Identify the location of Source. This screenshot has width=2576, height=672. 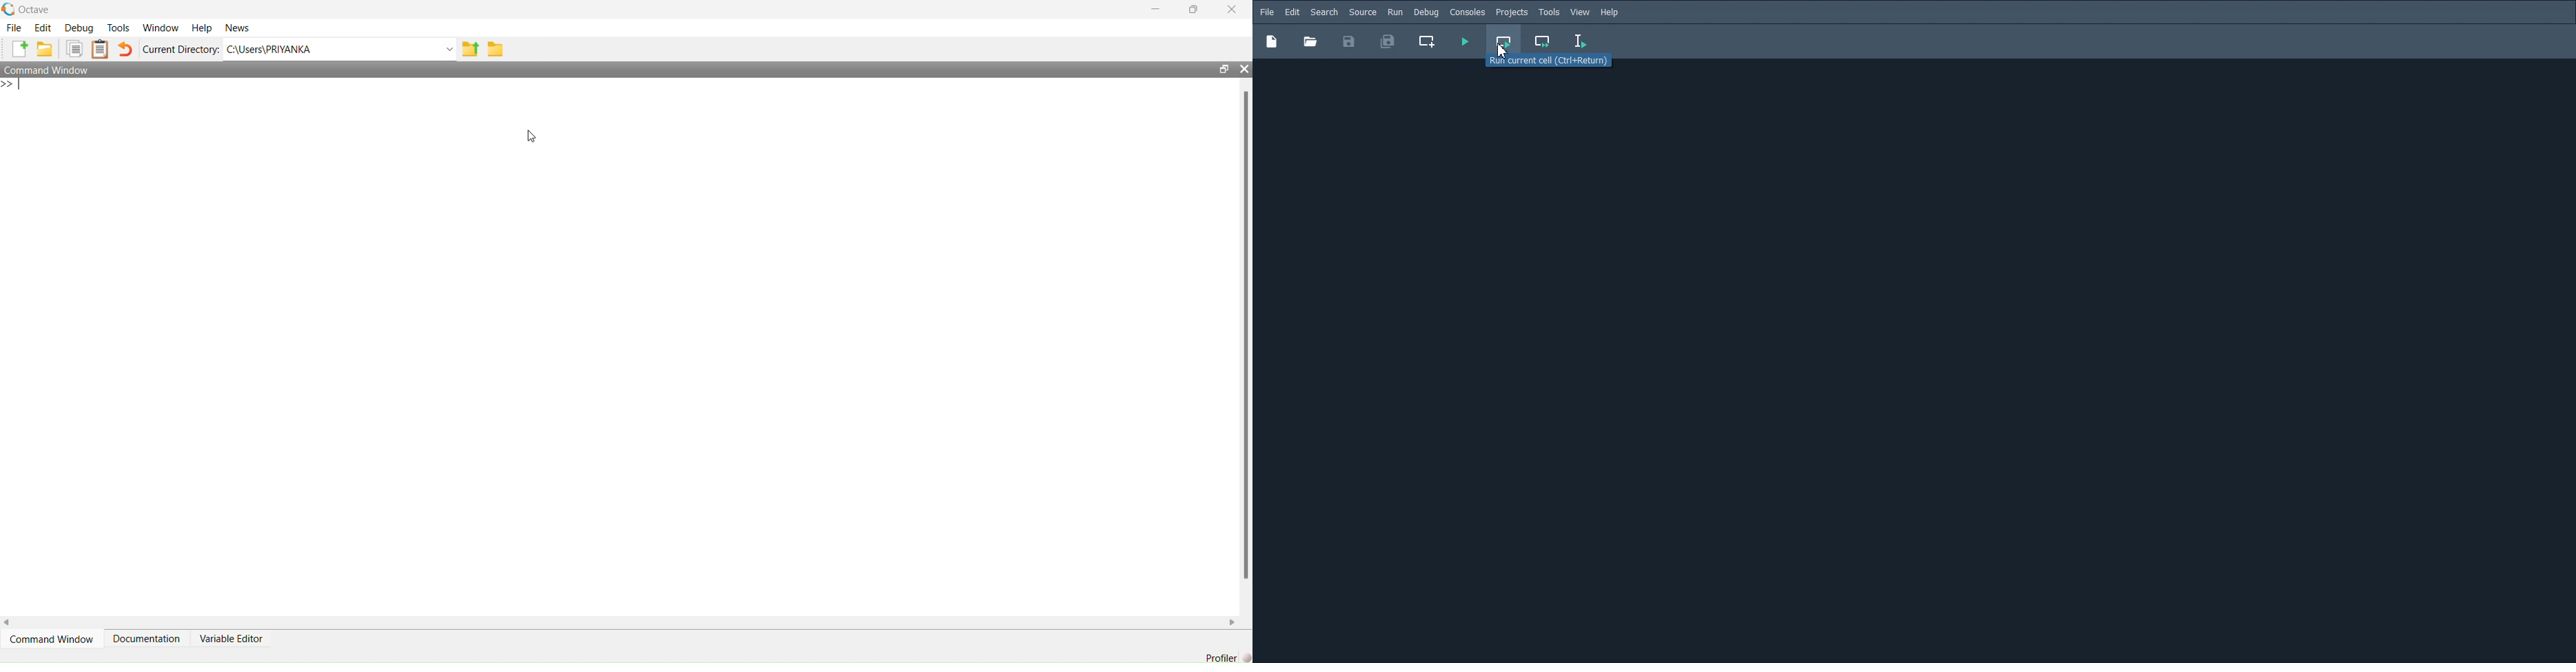
(1363, 12).